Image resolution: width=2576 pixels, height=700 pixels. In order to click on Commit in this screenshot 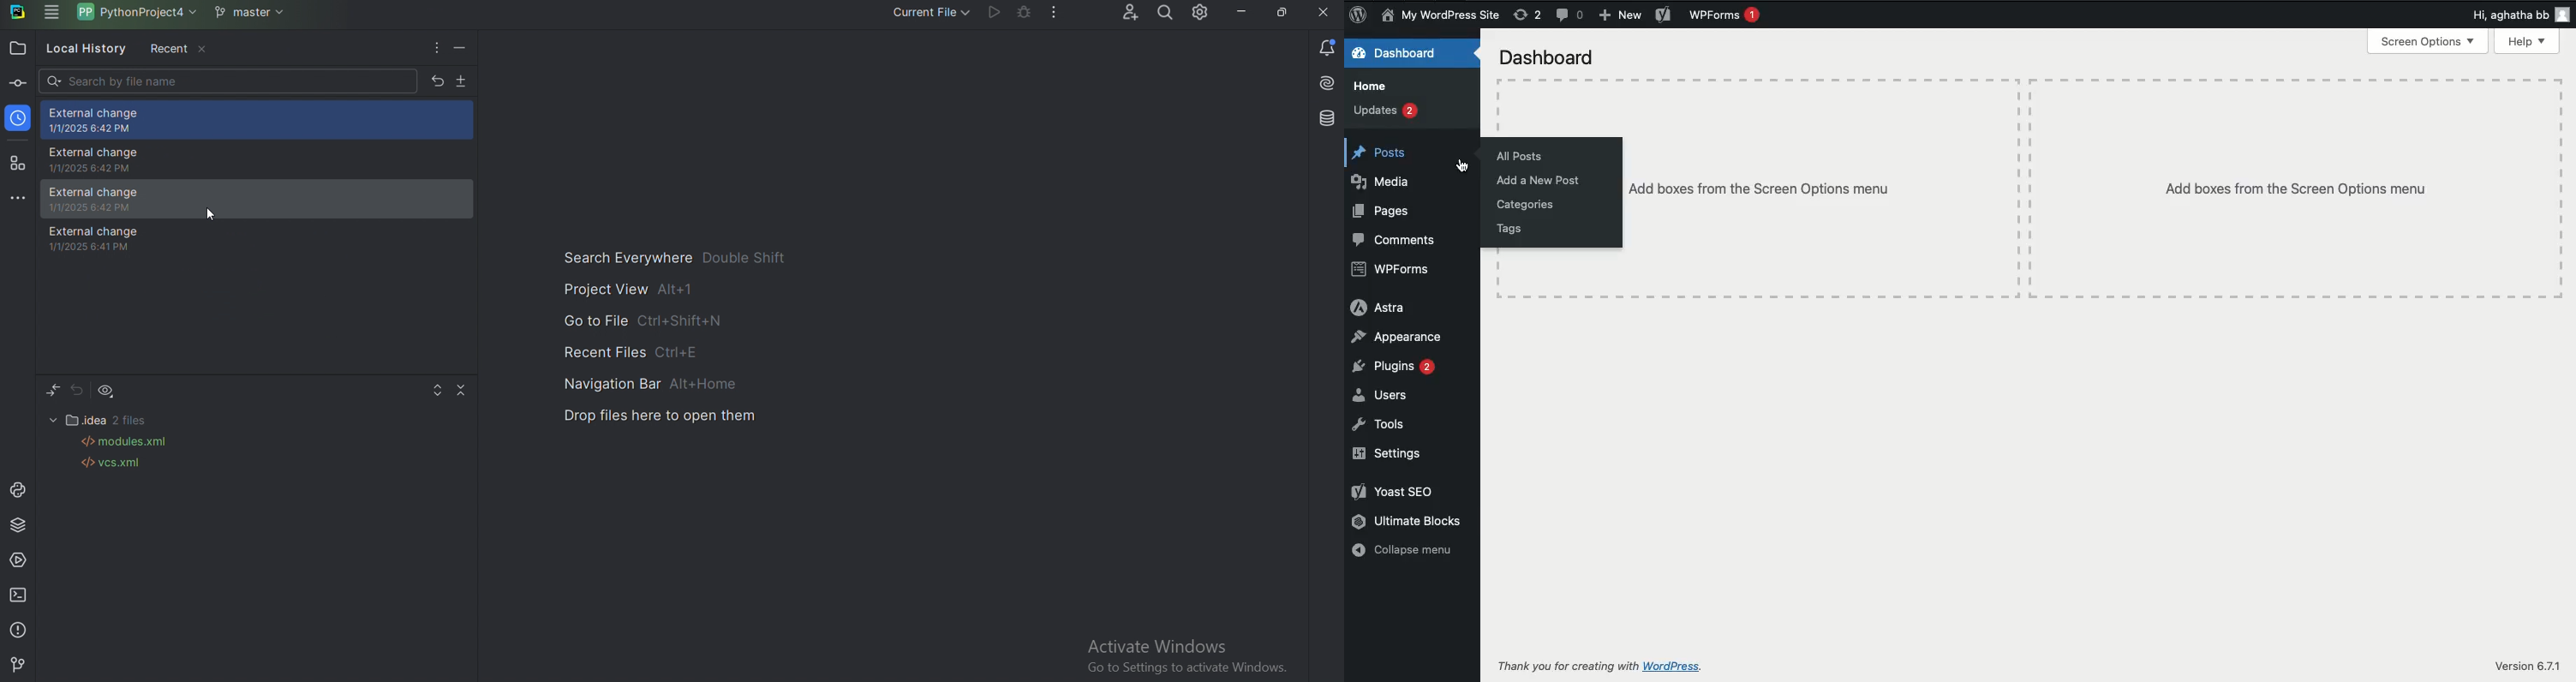, I will do `click(16, 83)`.